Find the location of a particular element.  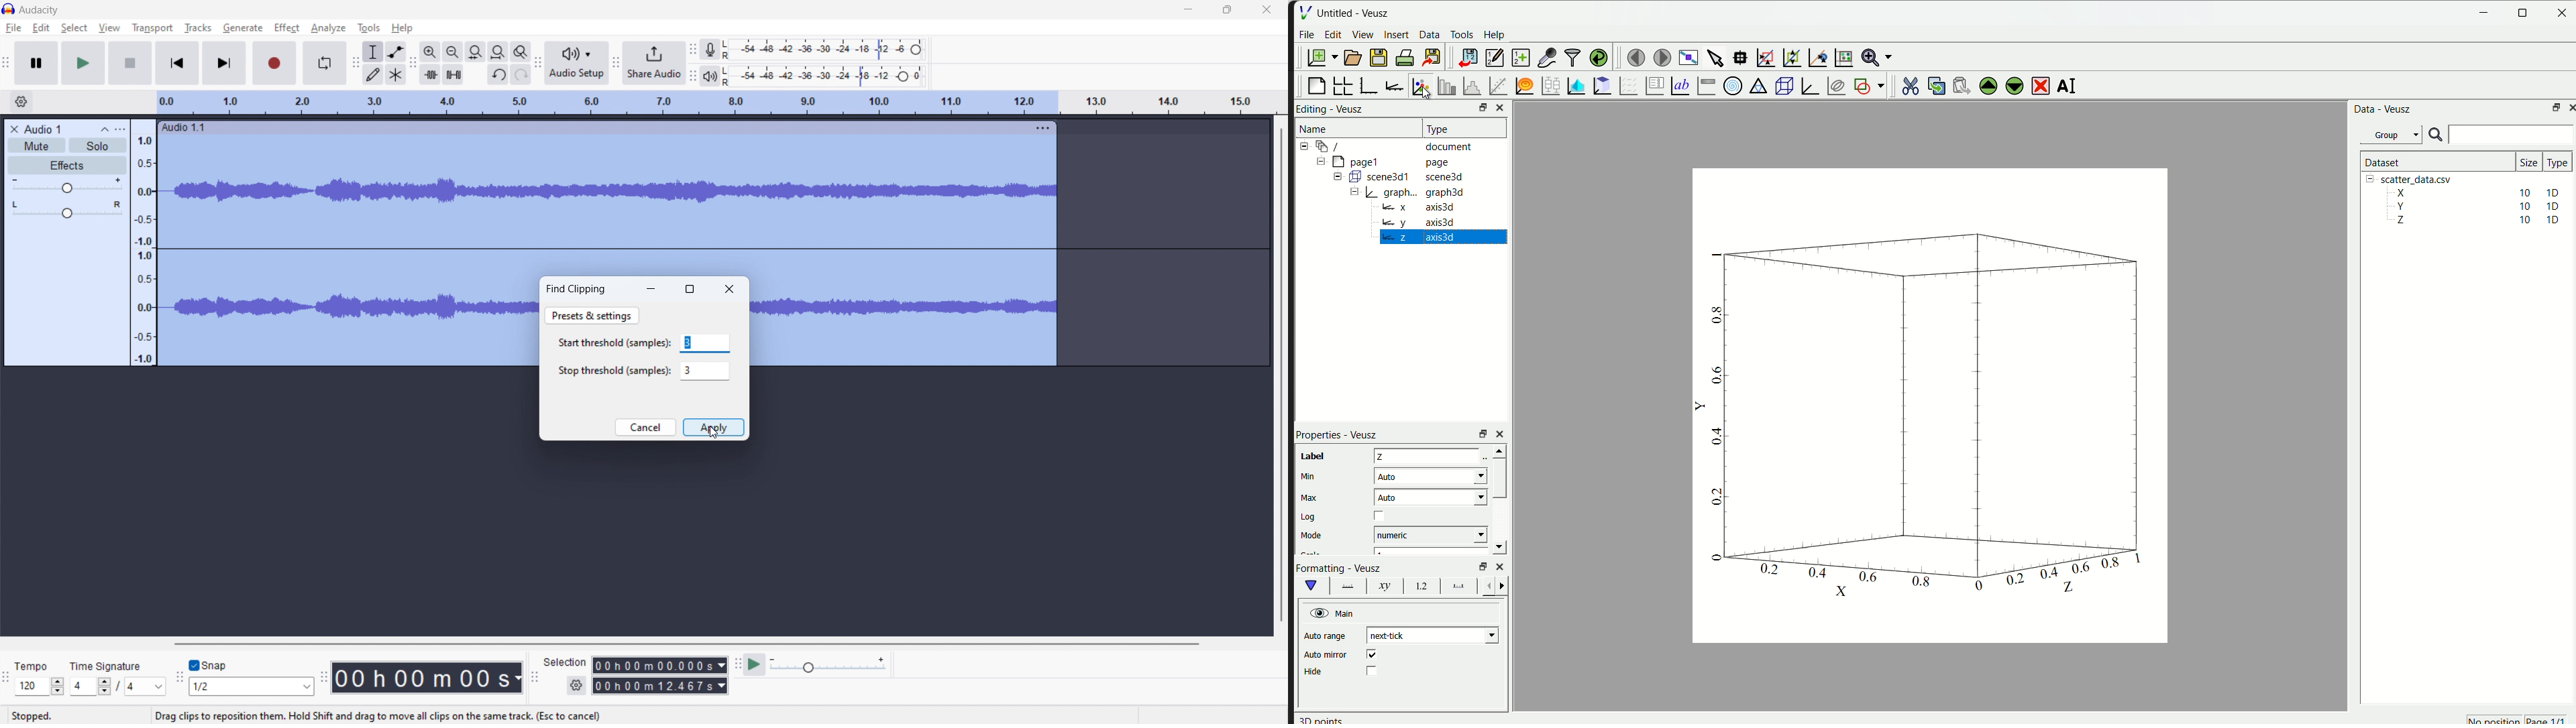

effects is located at coordinates (66, 165).